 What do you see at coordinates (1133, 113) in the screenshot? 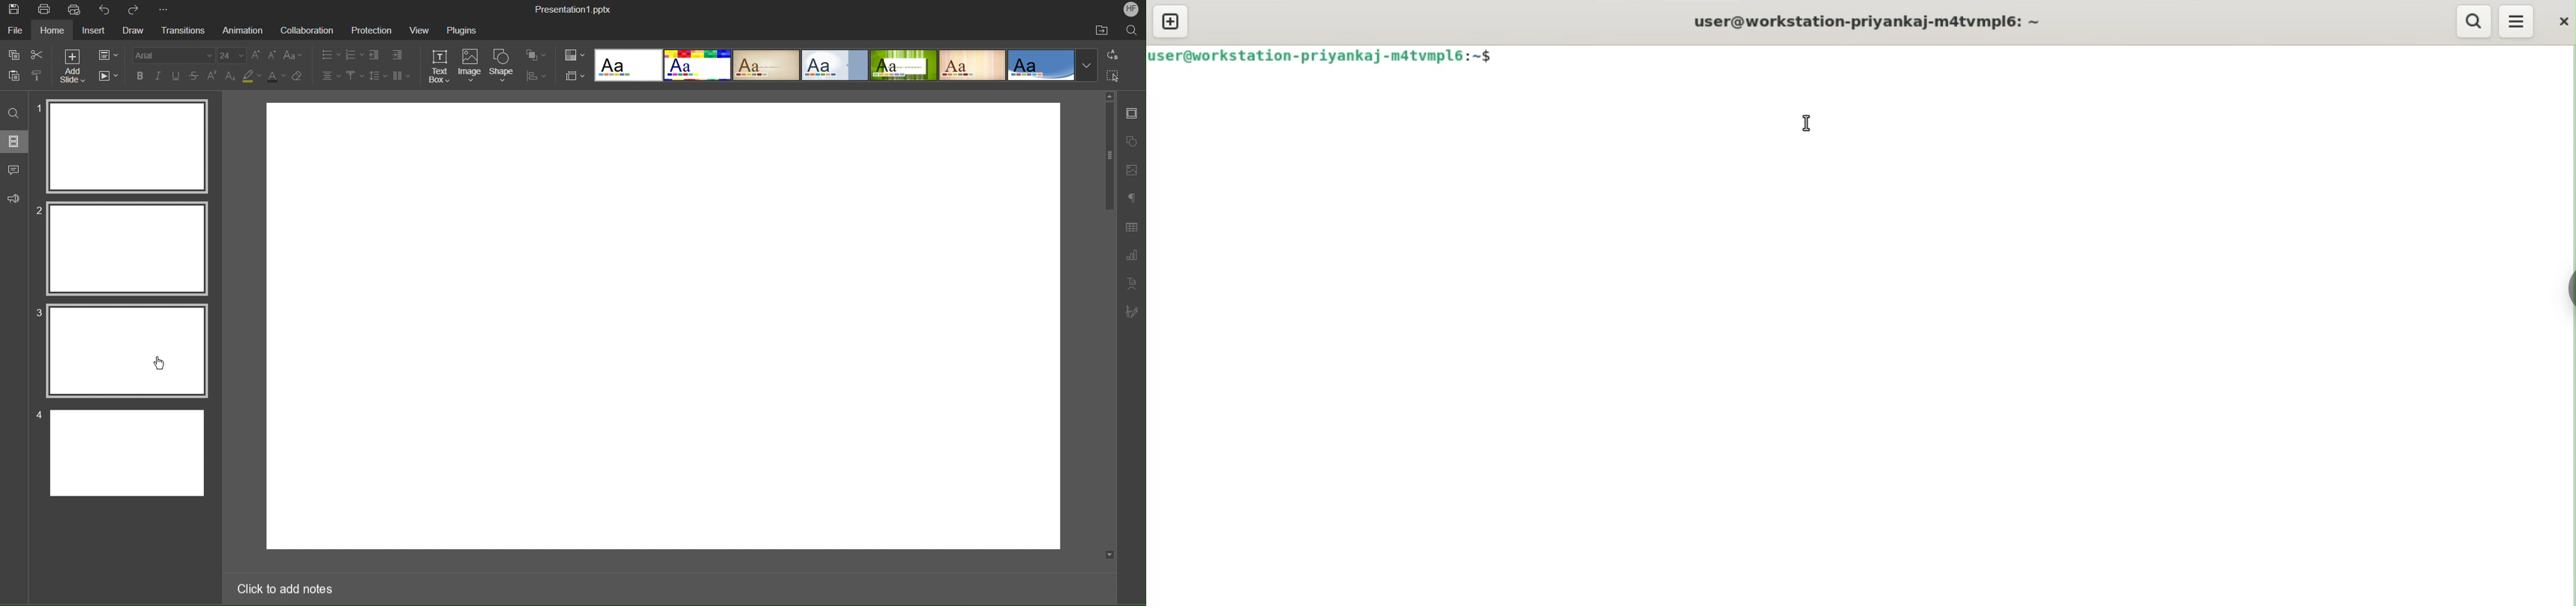
I see `Slide Settings` at bounding box center [1133, 113].